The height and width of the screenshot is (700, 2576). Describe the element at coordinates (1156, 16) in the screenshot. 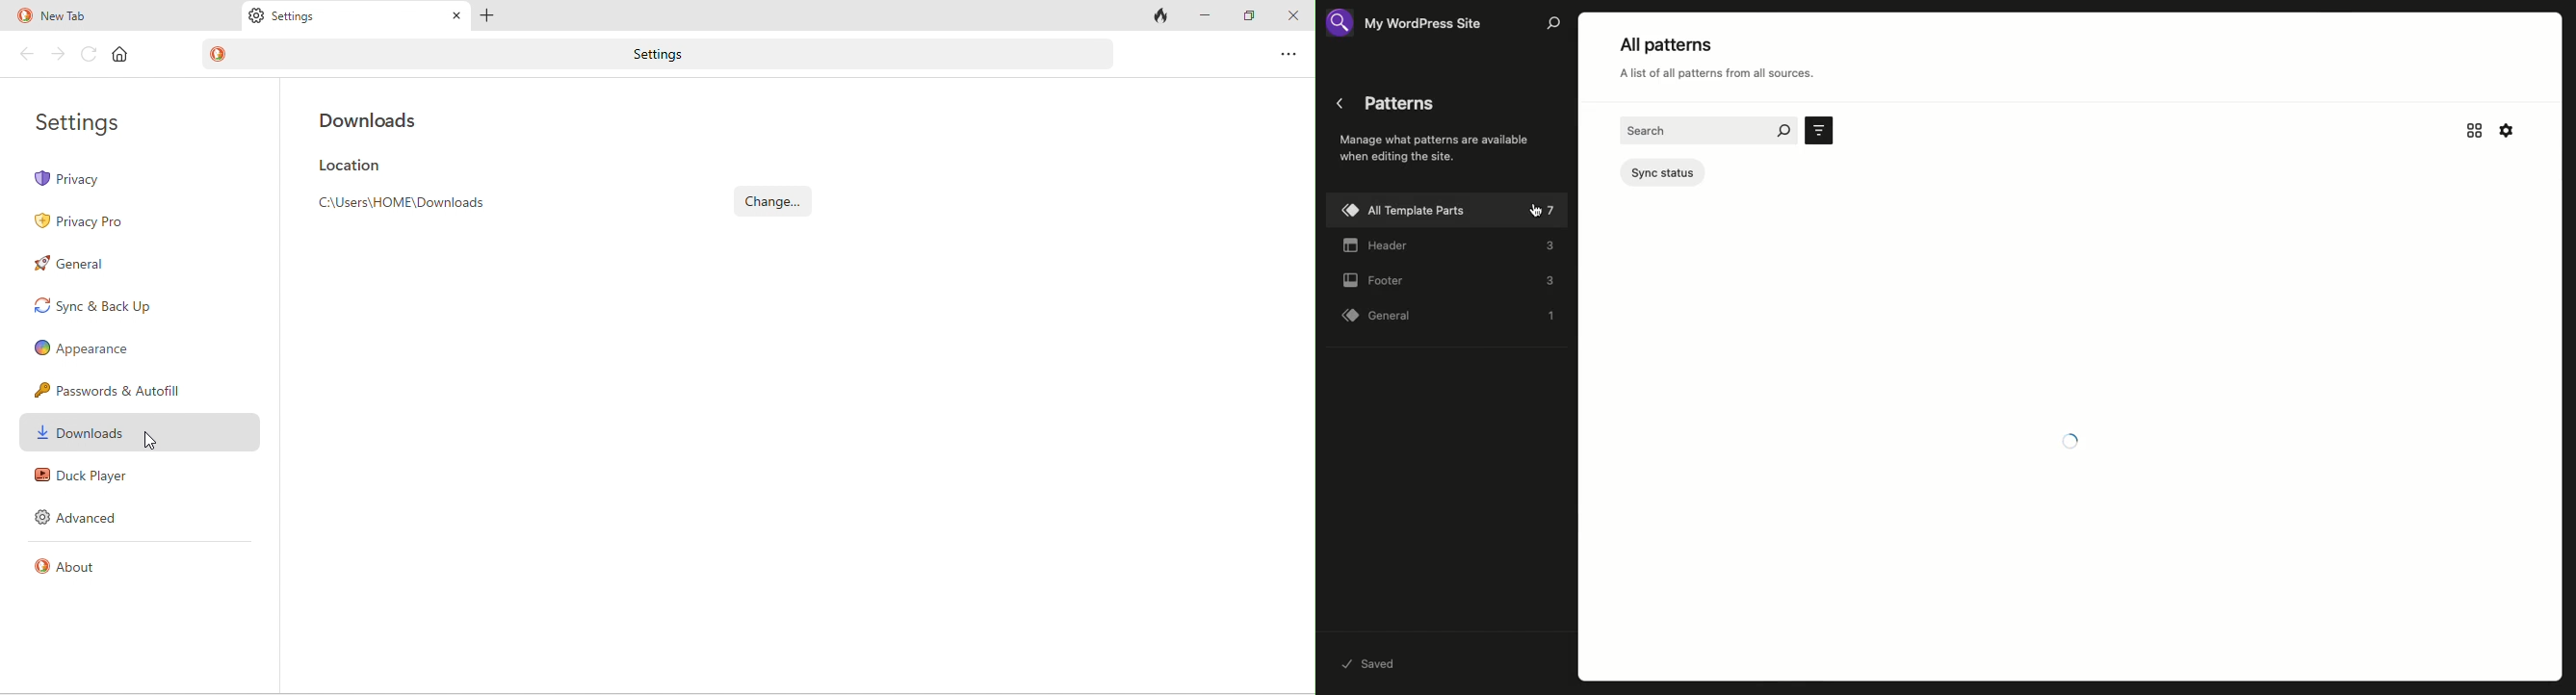

I see `track tab` at that location.